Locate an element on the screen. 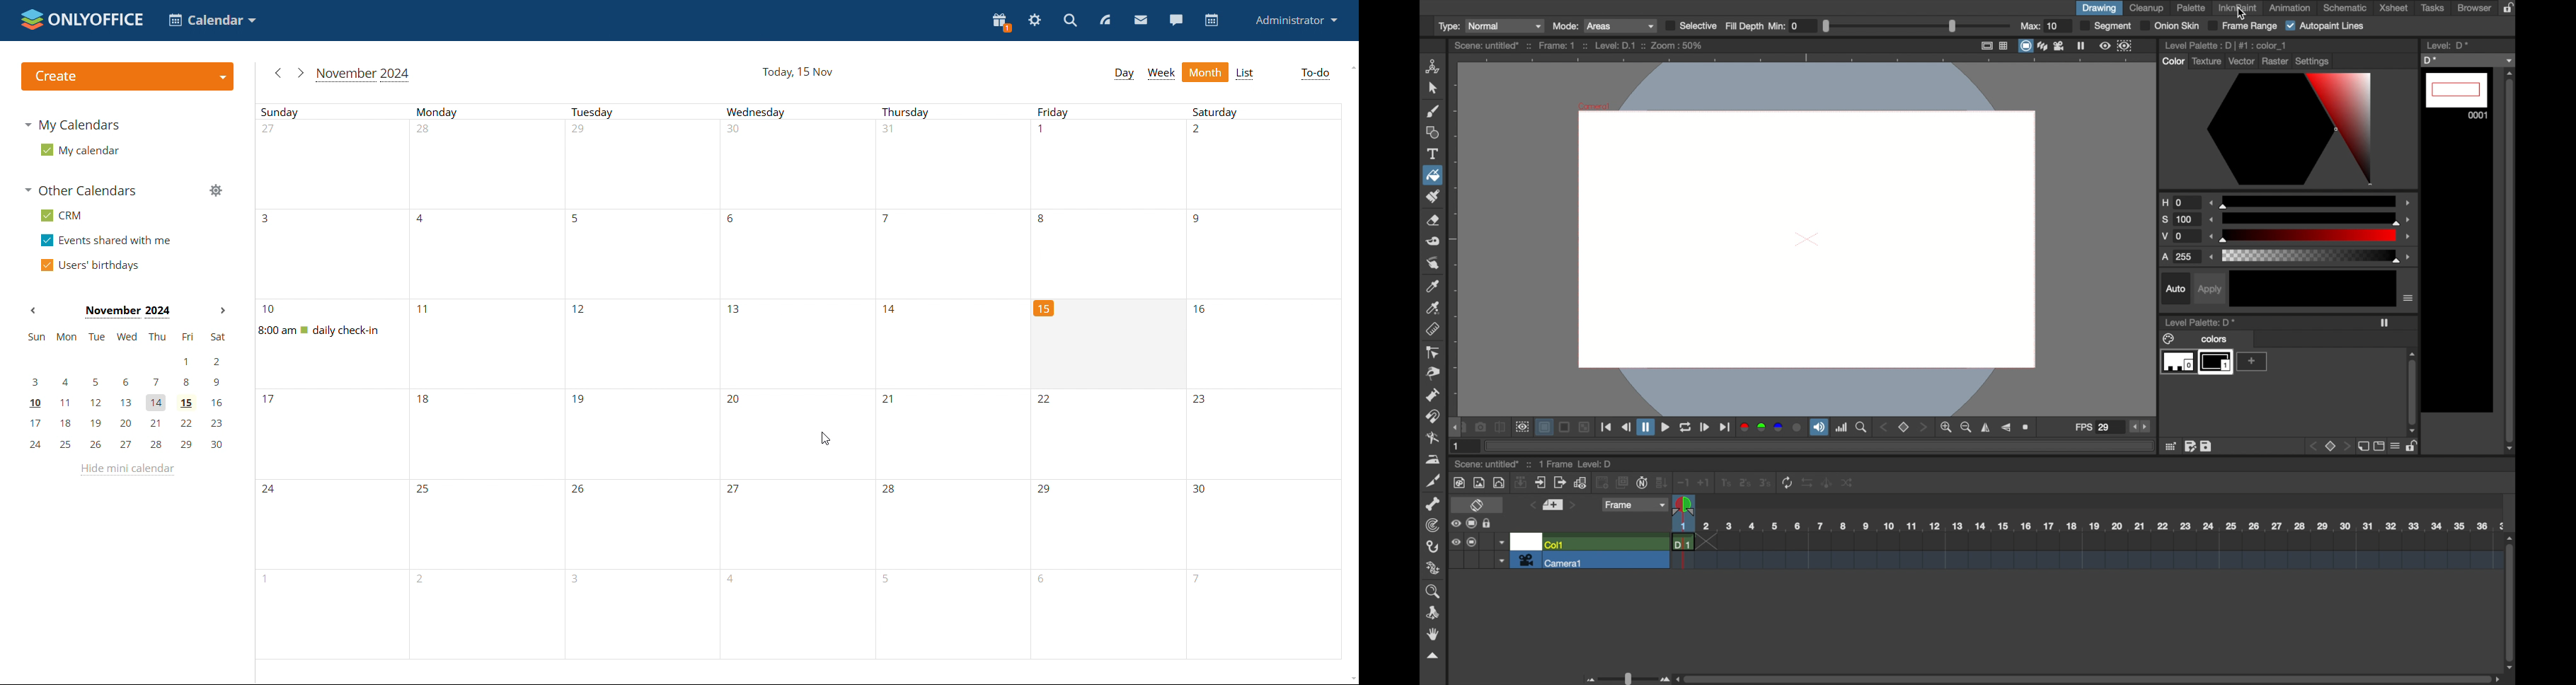  day view is located at coordinates (1124, 74).